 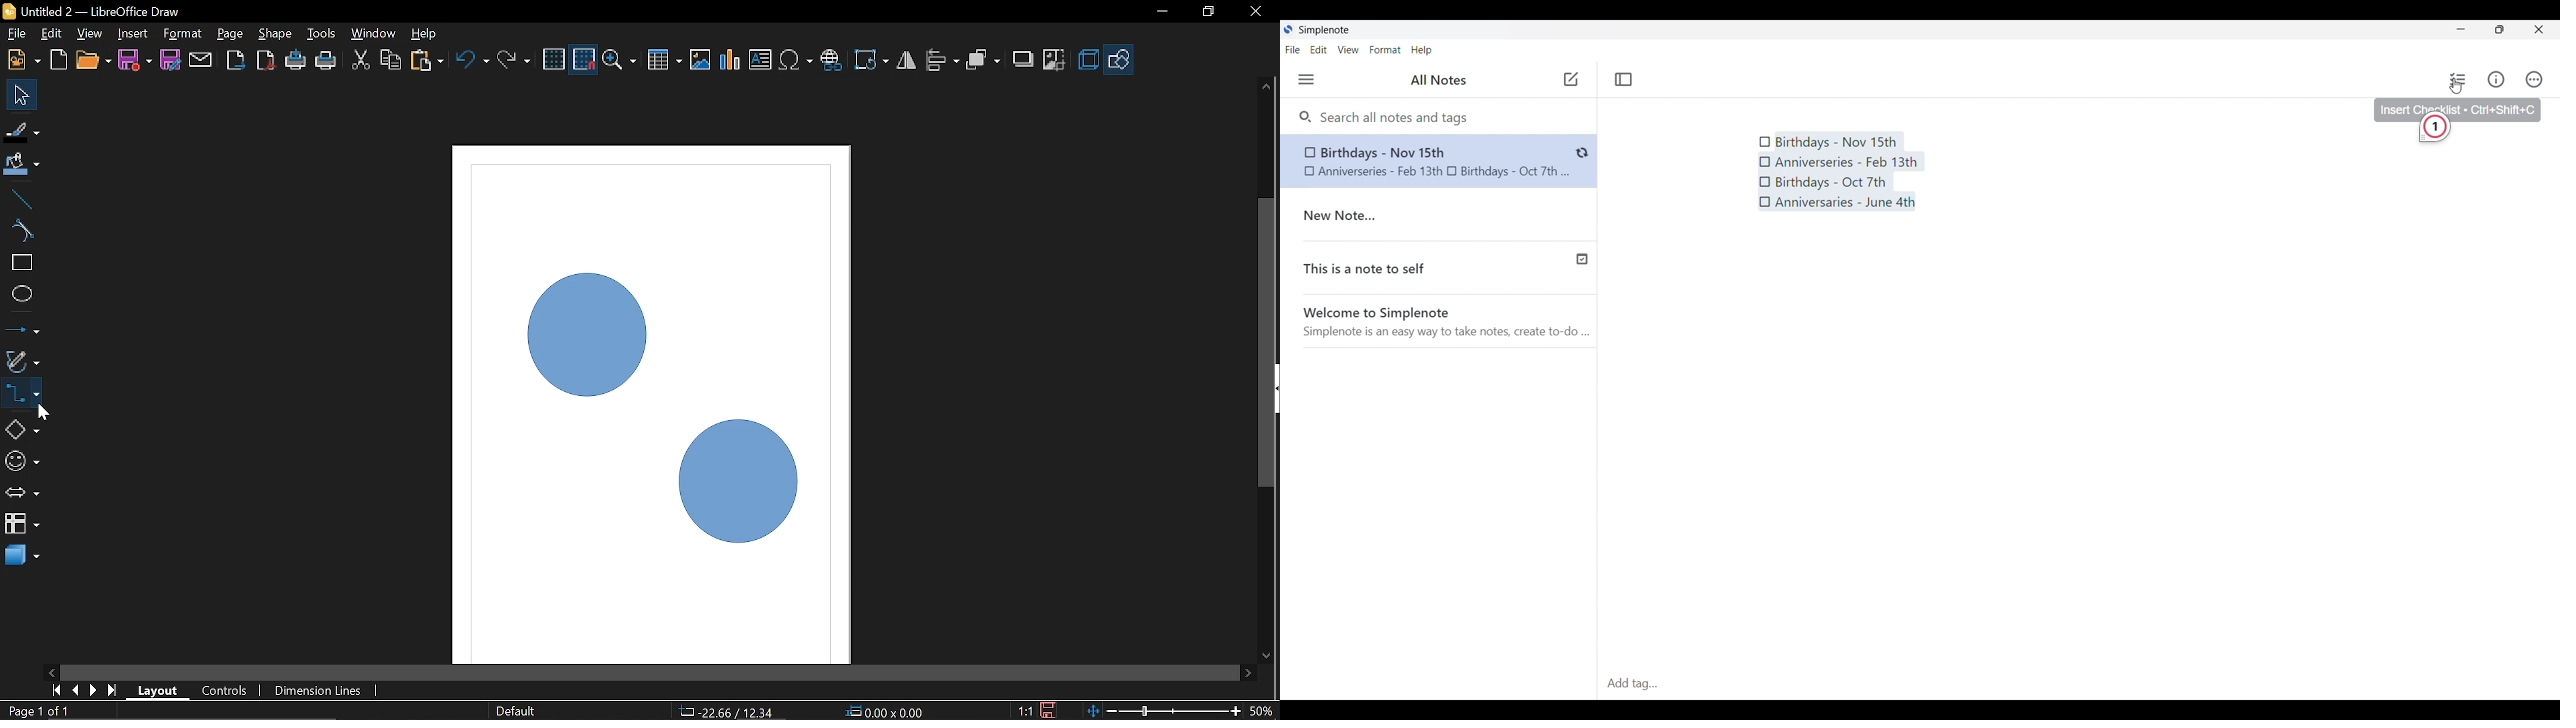 What do you see at coordinates (297, 60) in the screenshot?
I see `Print directly` at bounding box center [297, 60].